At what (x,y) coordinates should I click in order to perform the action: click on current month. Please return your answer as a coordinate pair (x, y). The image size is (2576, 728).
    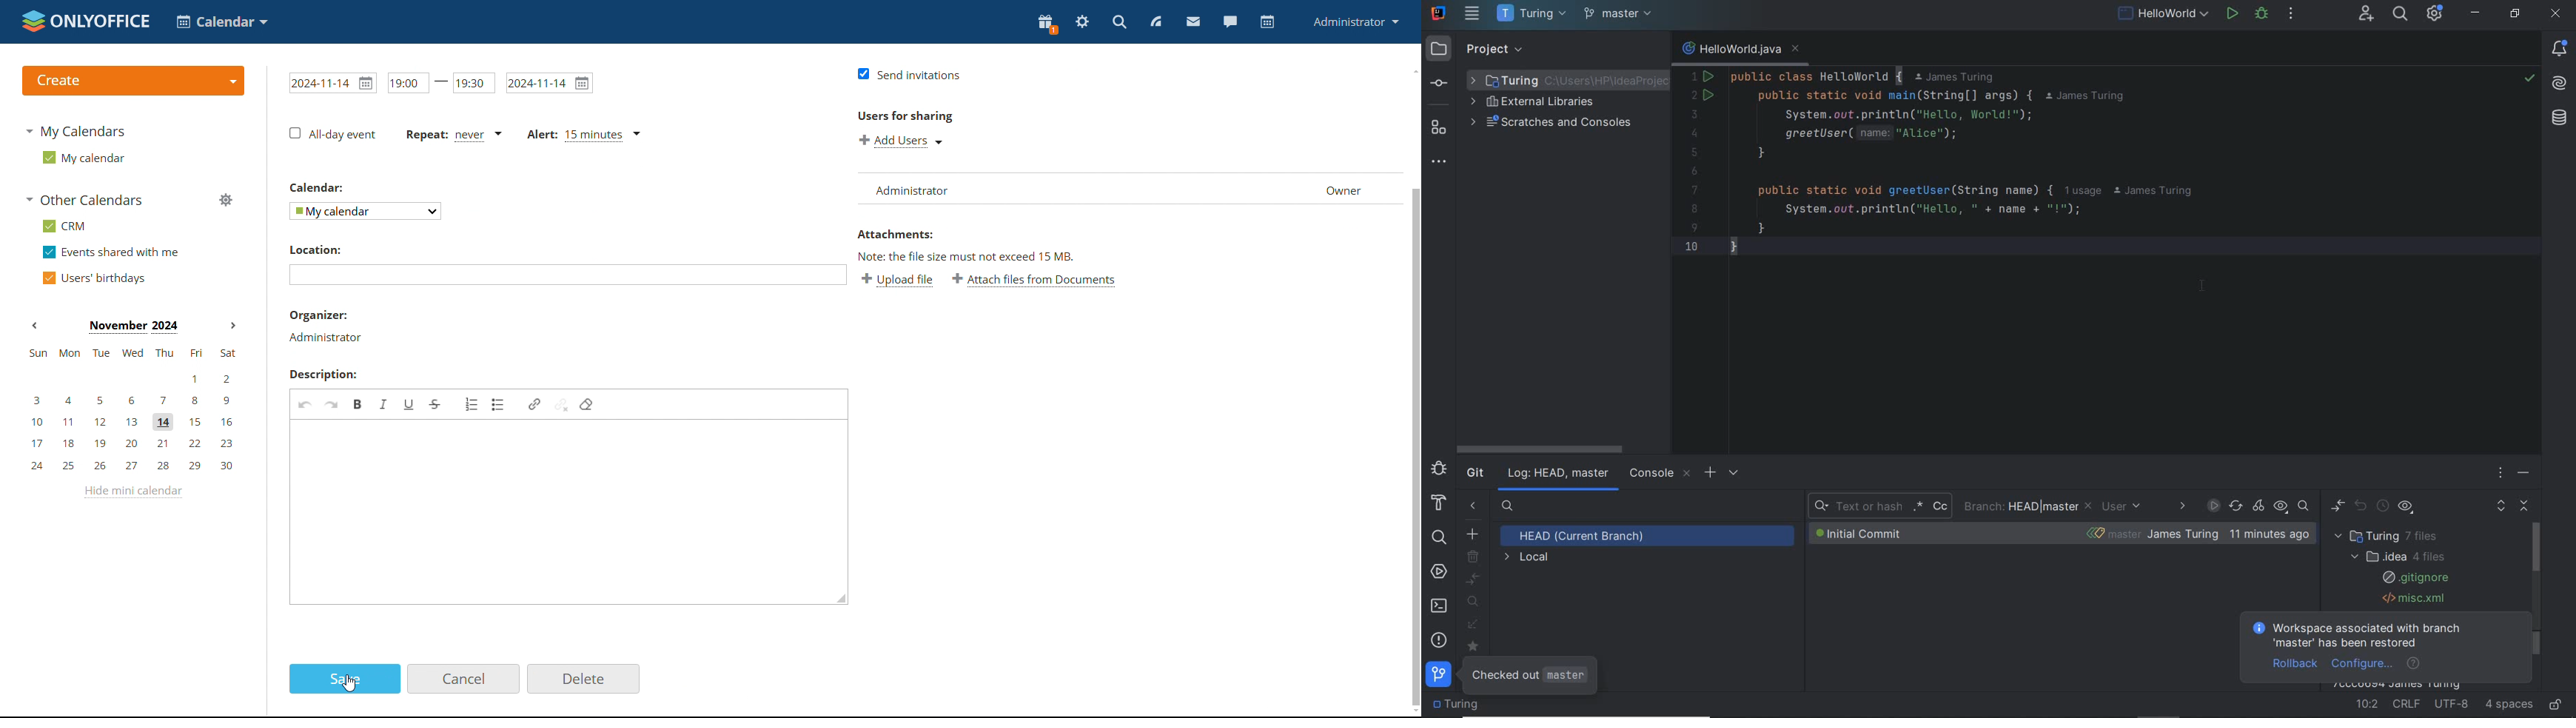
    Looking at the image, I should click on (133, 328).